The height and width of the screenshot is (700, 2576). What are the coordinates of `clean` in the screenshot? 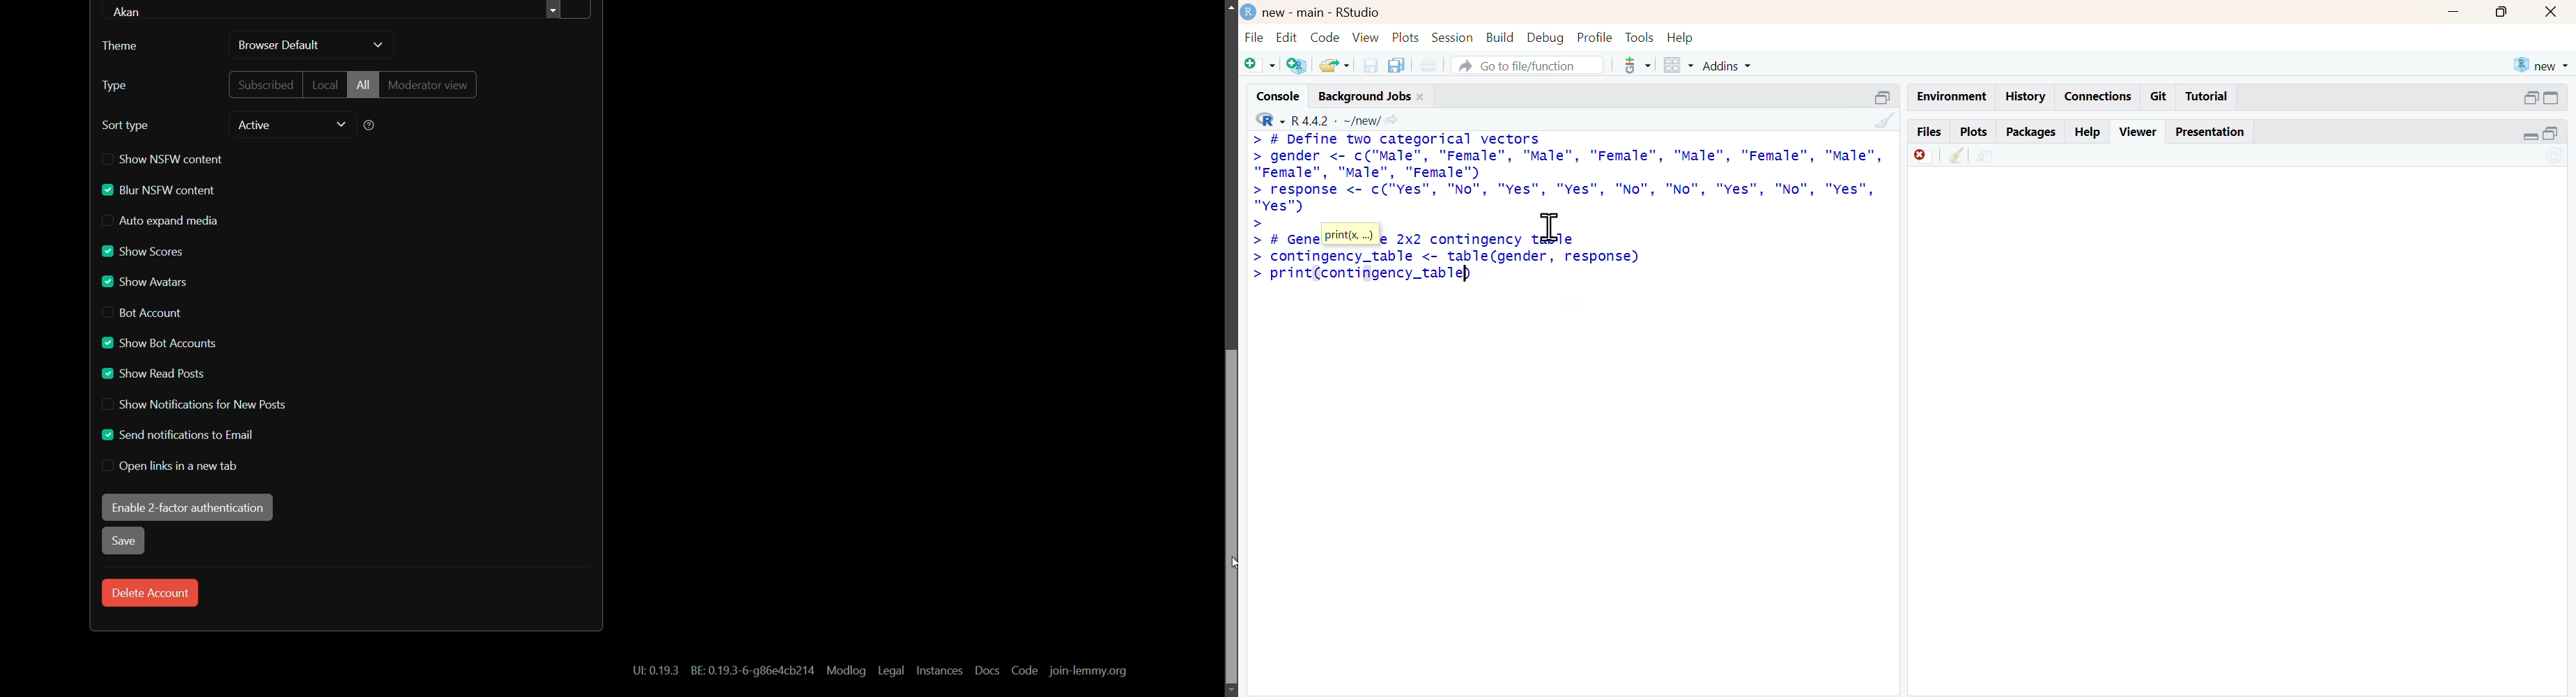 It's located at (1957, 155).